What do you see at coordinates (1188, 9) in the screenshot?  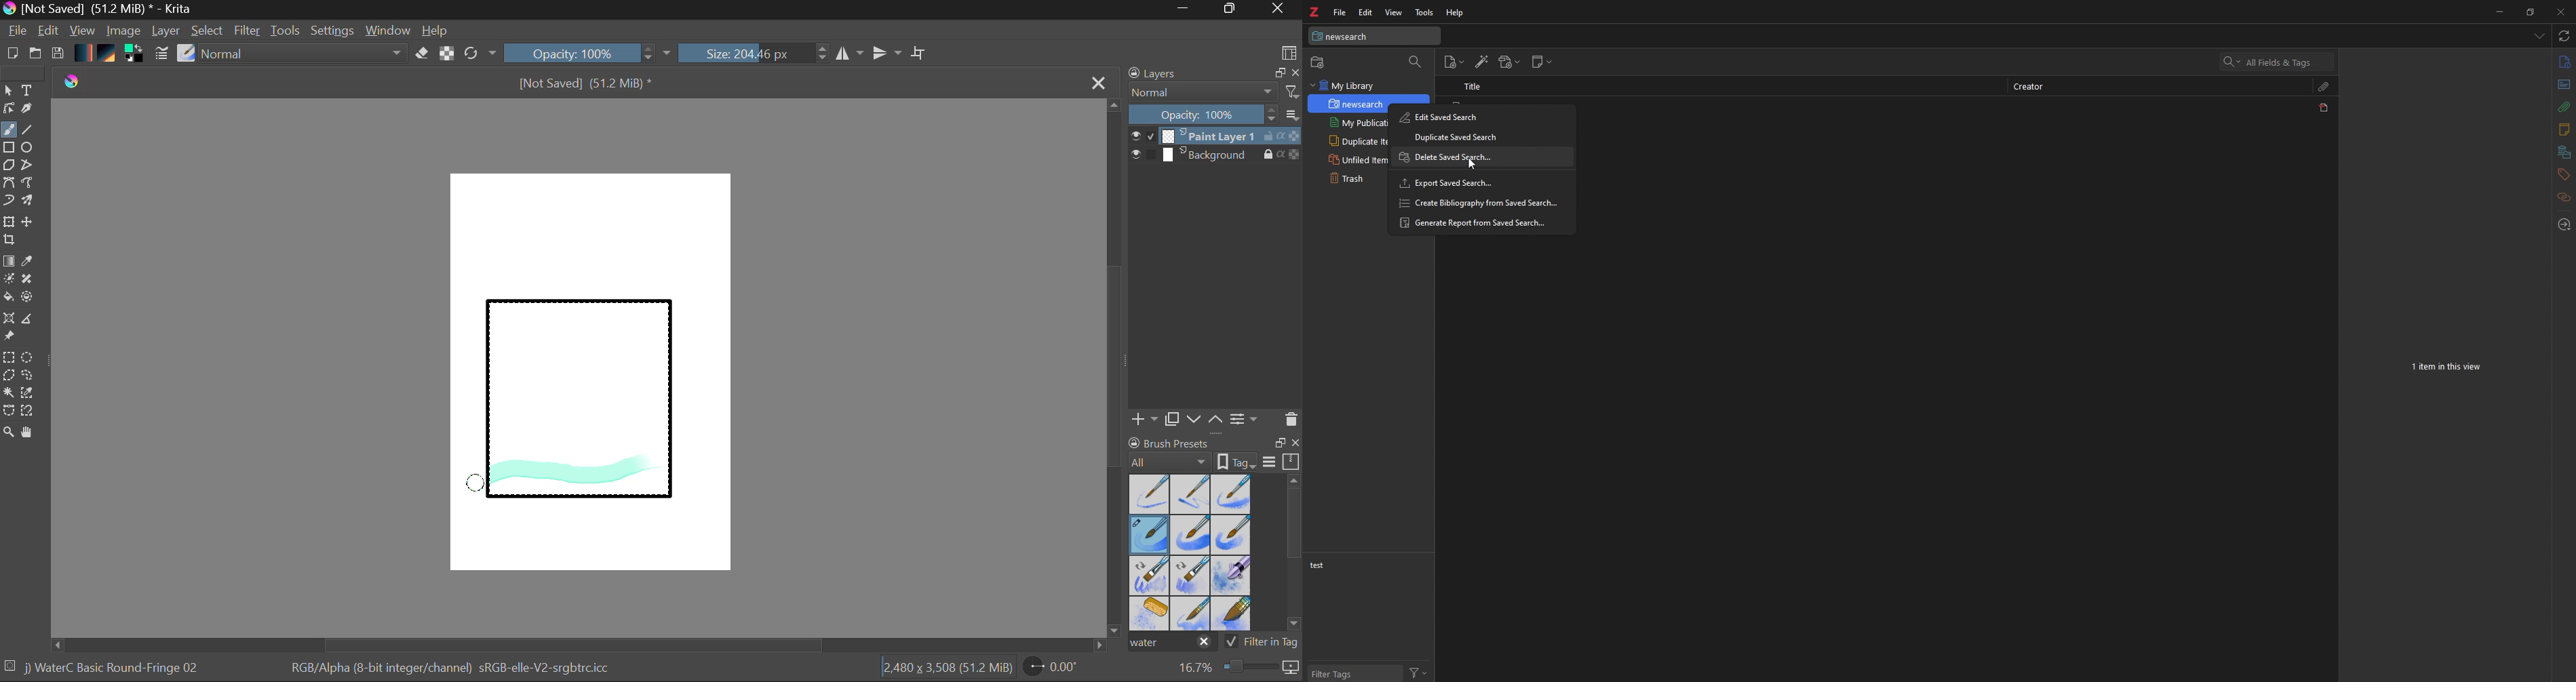 I see `Restore Down` at bounding box center [1188, 9].